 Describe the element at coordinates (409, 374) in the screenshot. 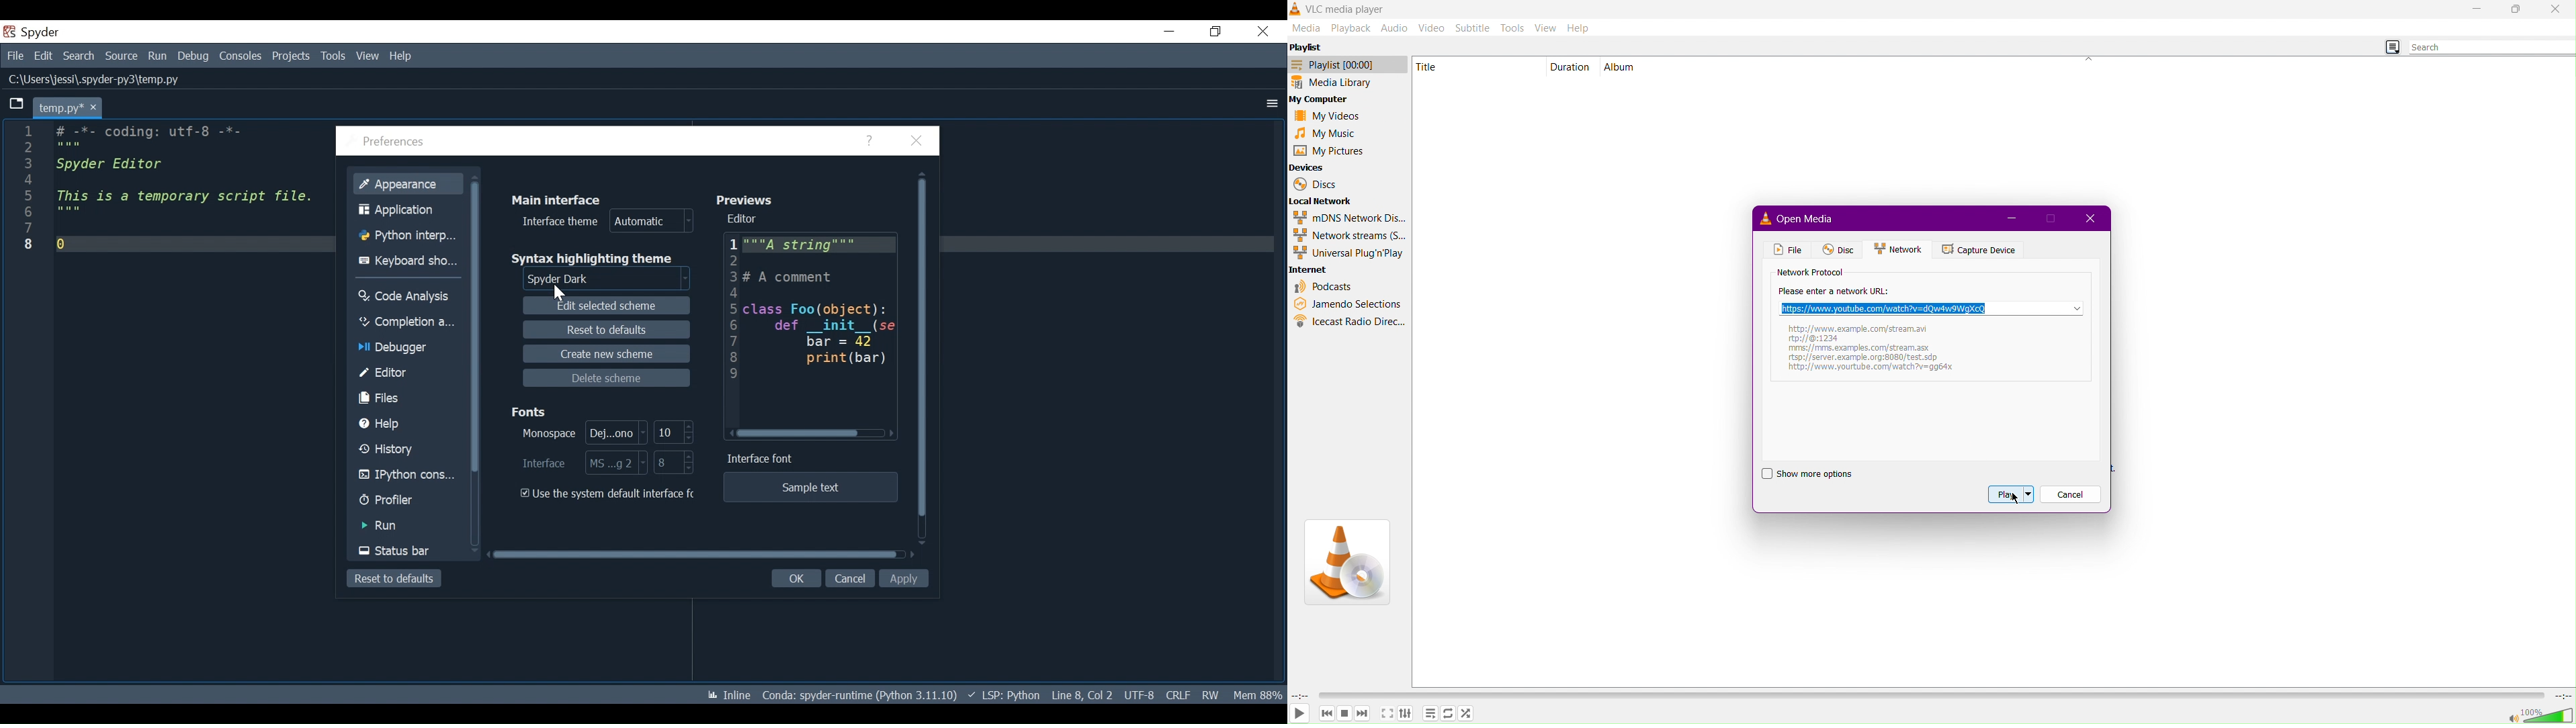

I see `Editor` at that location.